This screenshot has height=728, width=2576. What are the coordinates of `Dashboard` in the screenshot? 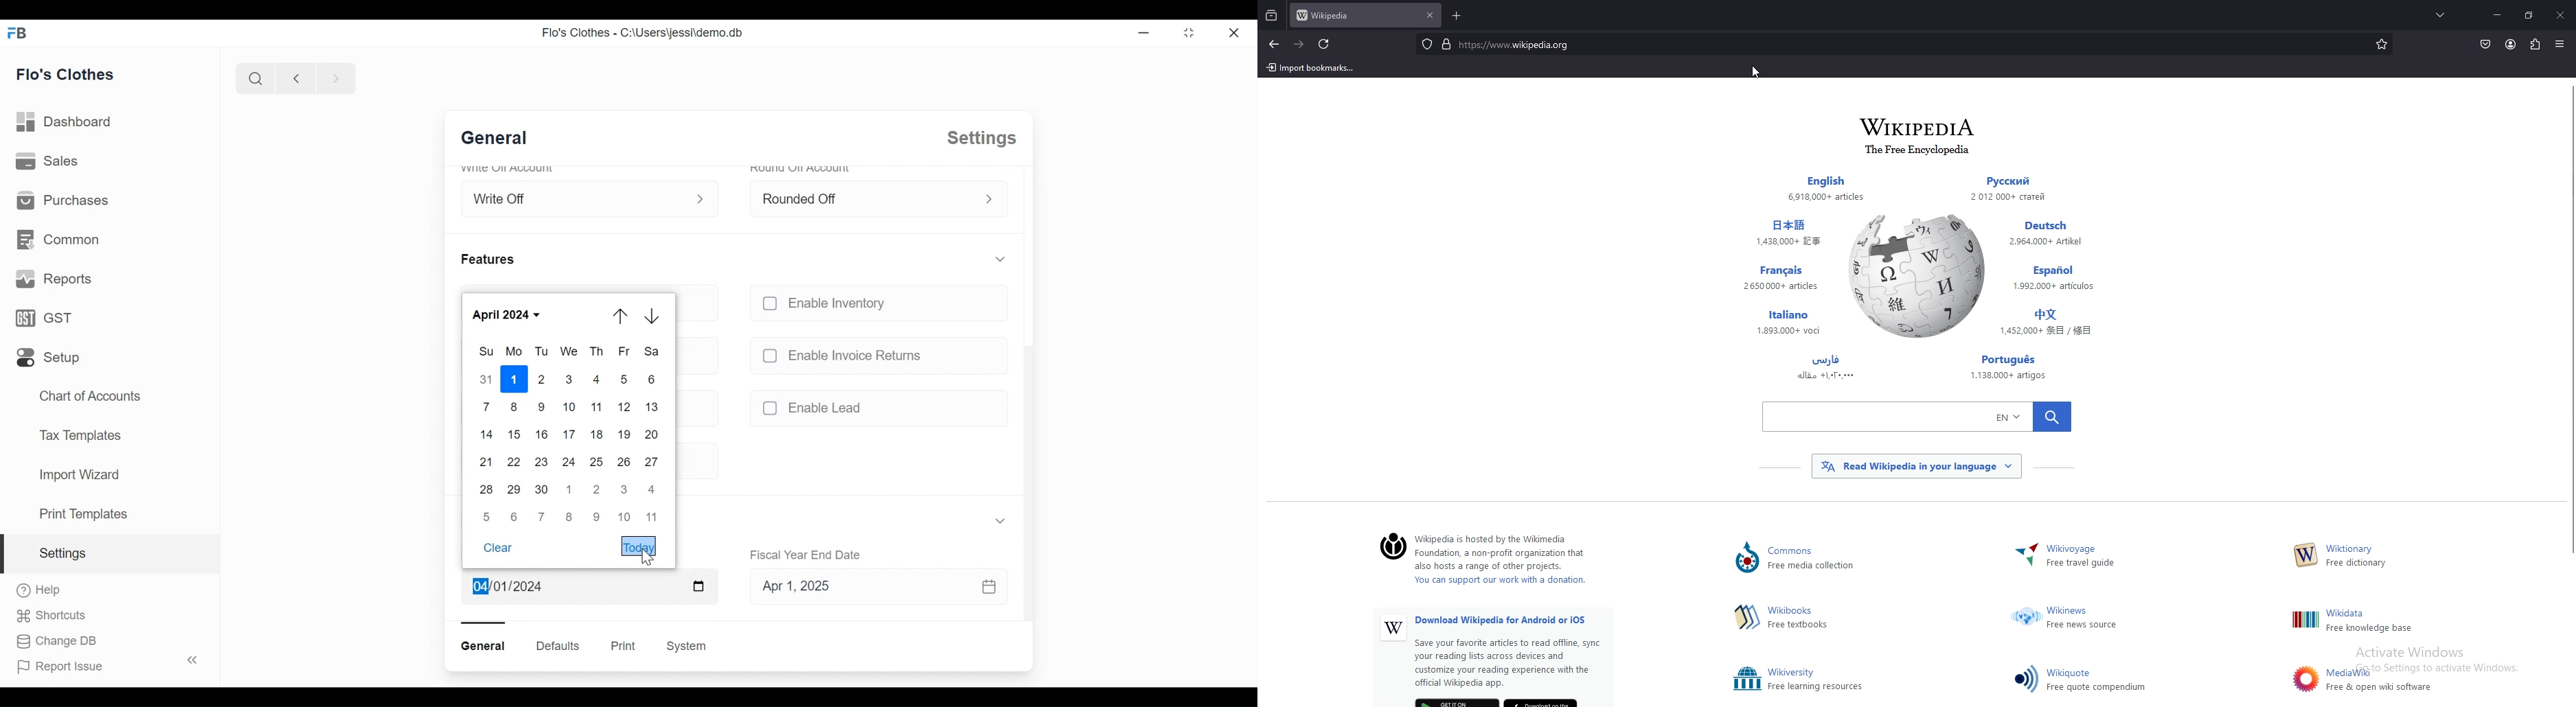 It's located at (64, 122).